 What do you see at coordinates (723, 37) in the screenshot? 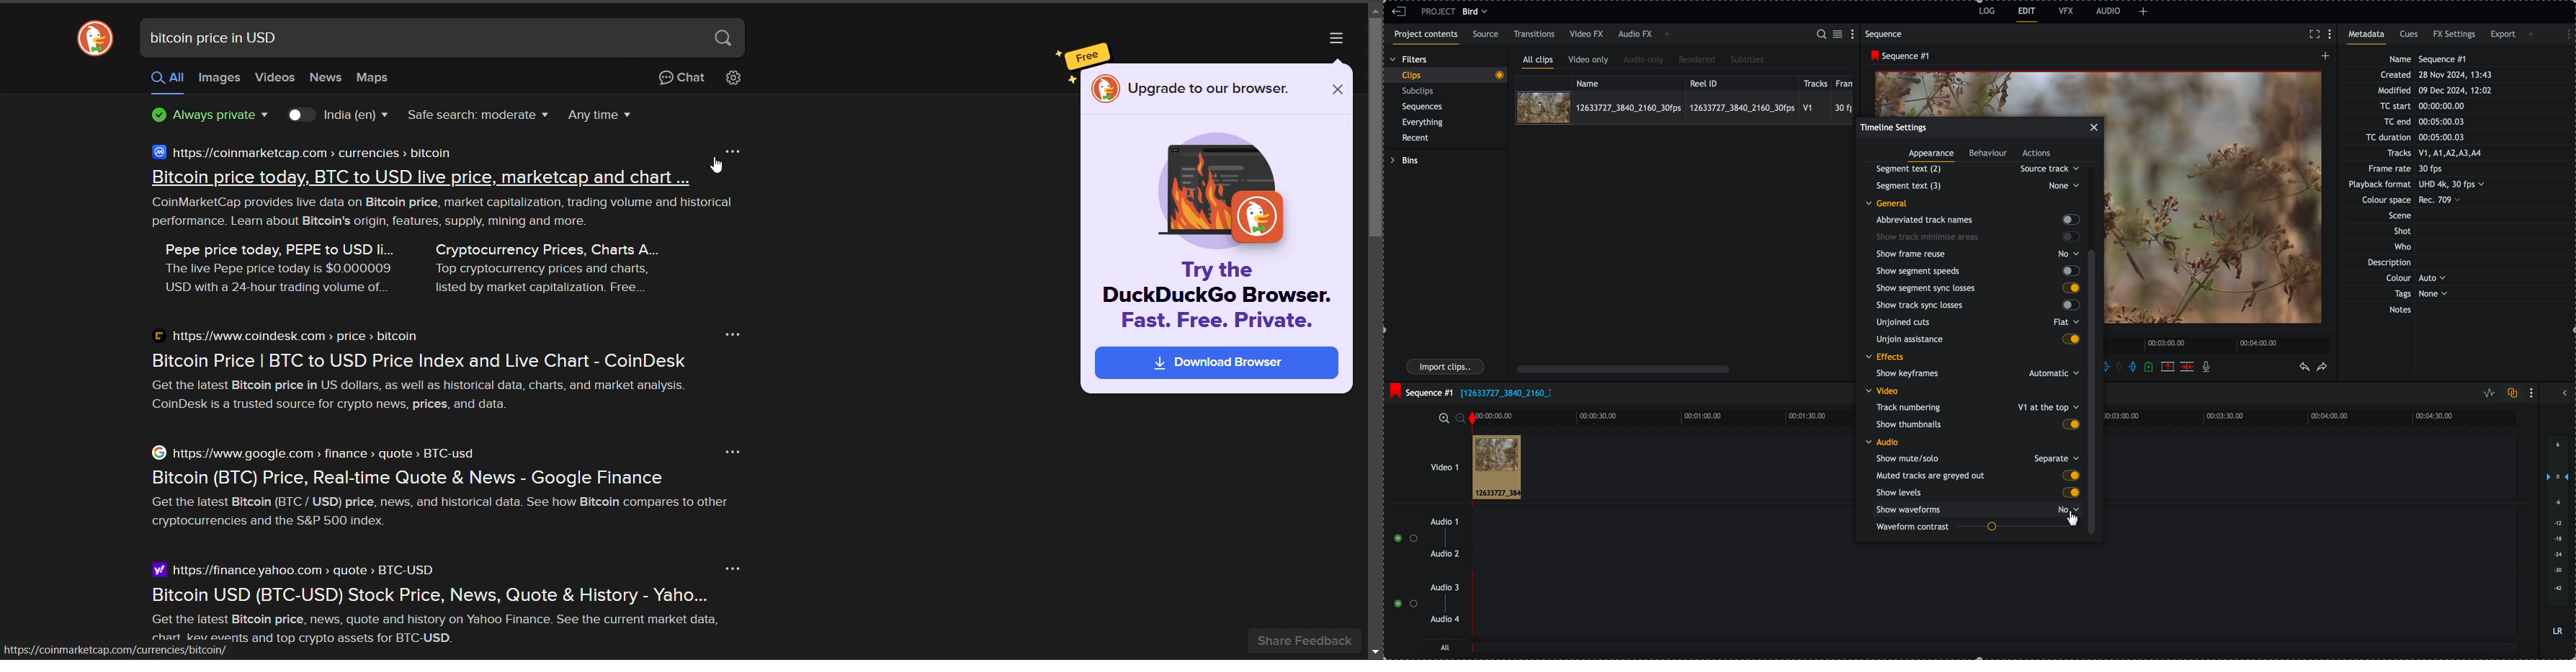
I see `search button` at bounding box center [723, 37].